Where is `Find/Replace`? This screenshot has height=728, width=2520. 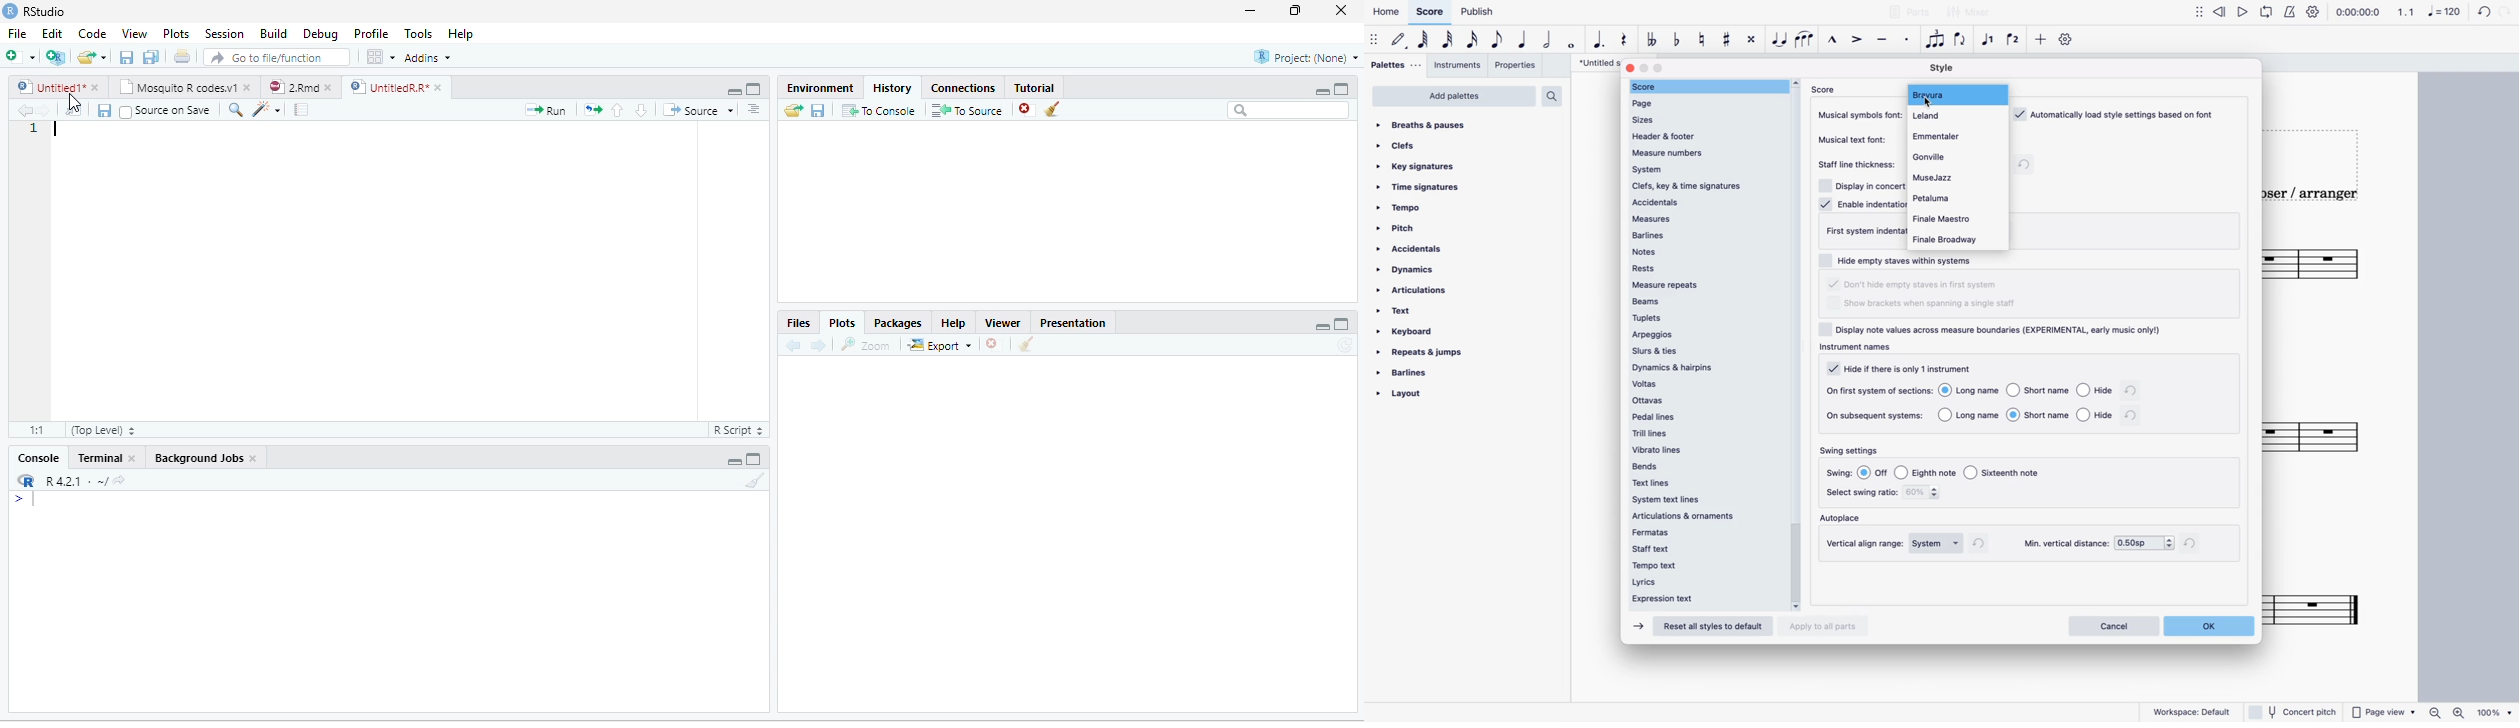
Find/Replace is located at coordinates (237, 111).